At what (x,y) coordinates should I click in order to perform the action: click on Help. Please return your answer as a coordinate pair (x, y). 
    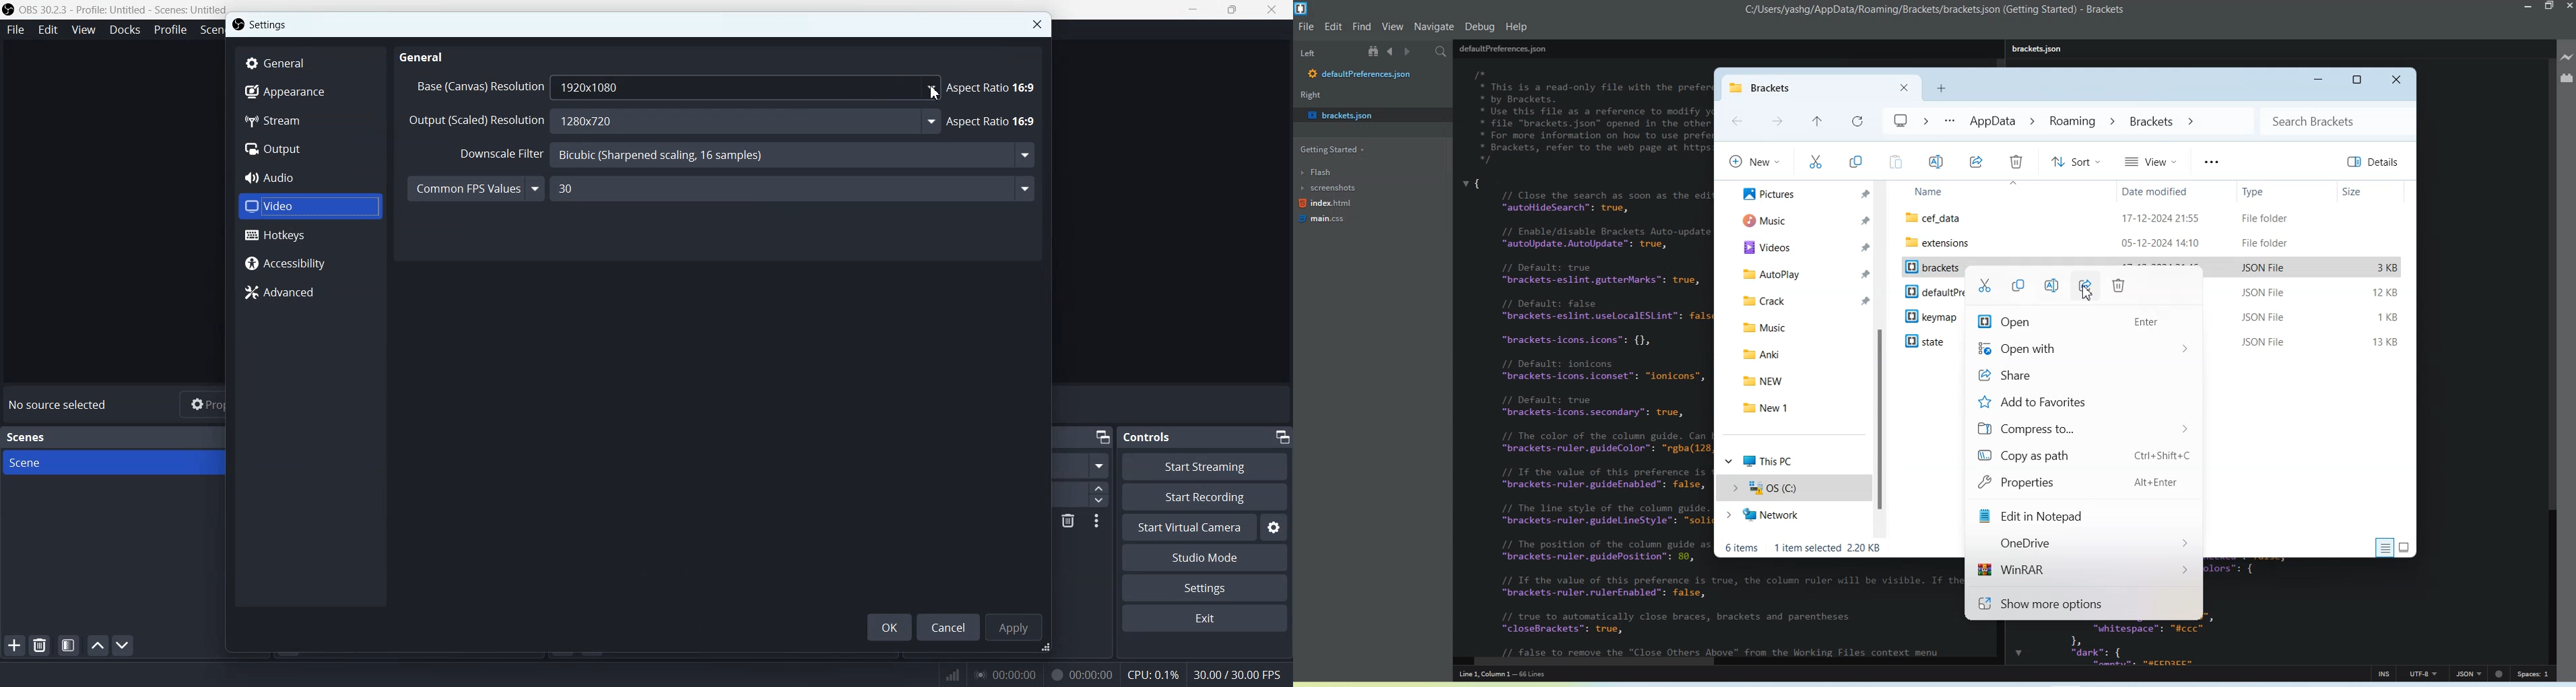
    Looking at the image, I should click on (1516, 26).